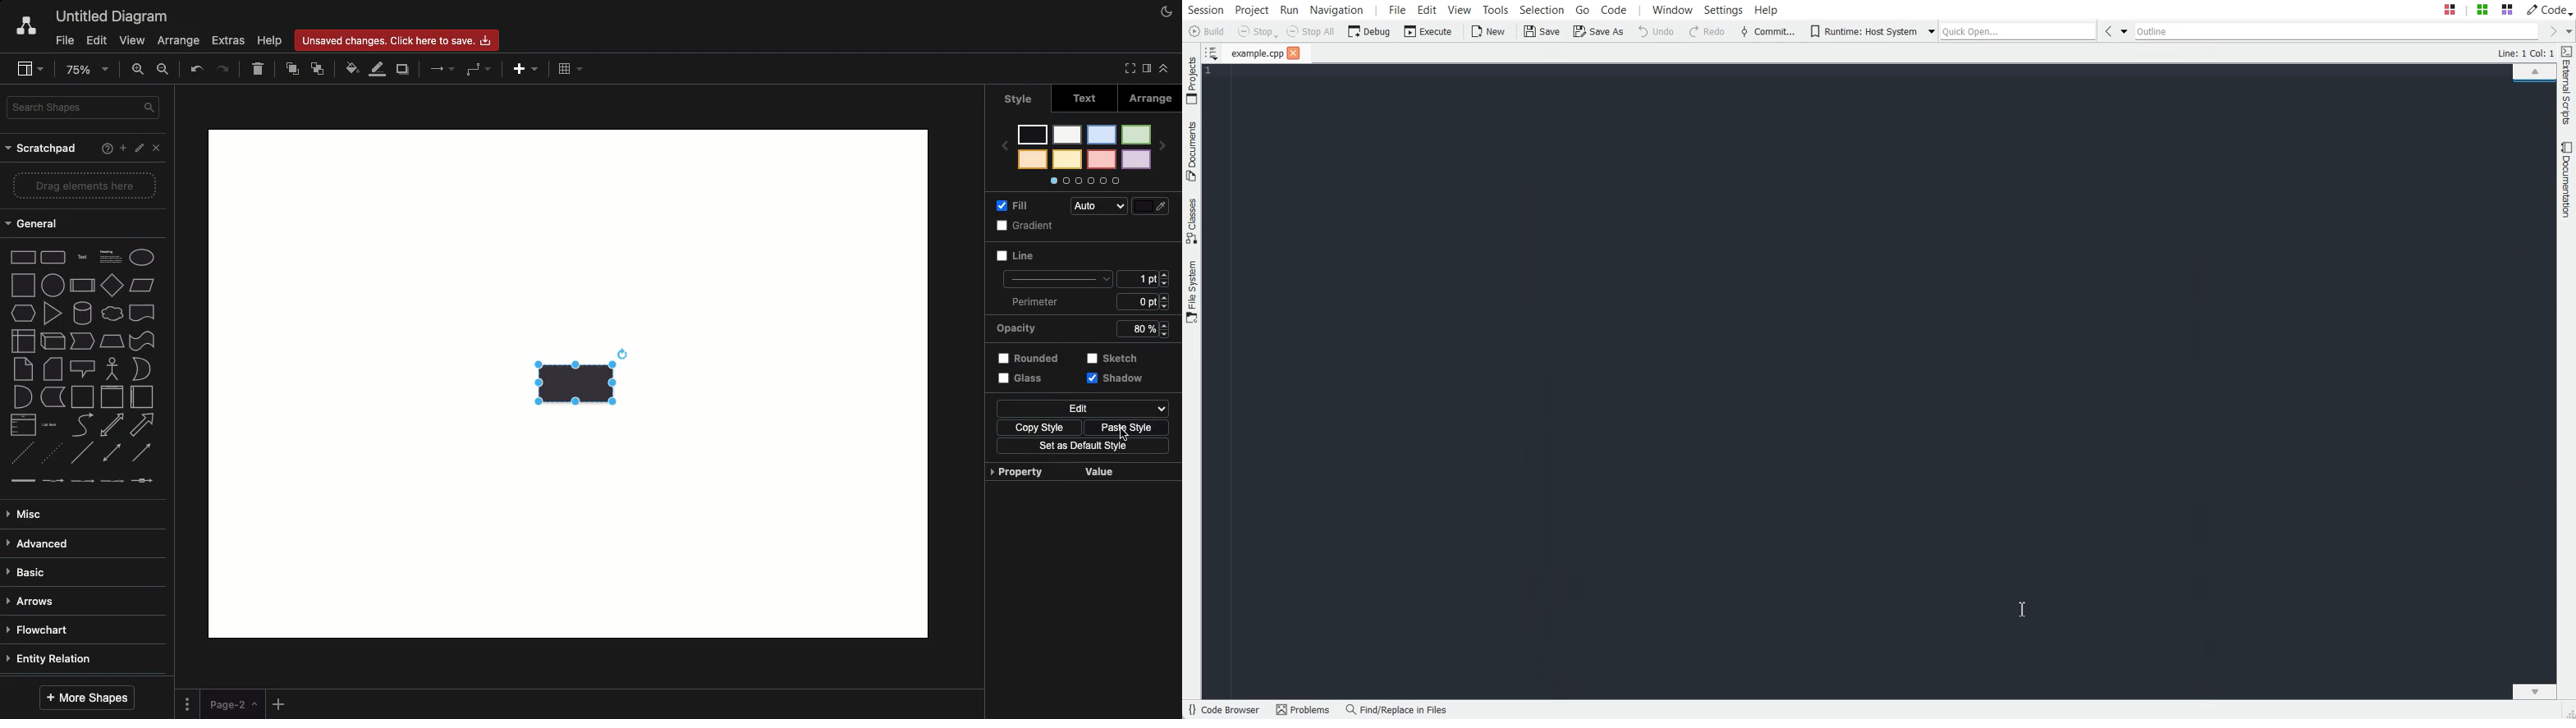  Describe the element at coordinates (477, 70) in the screenshot. I see `Waypoints` at that location.